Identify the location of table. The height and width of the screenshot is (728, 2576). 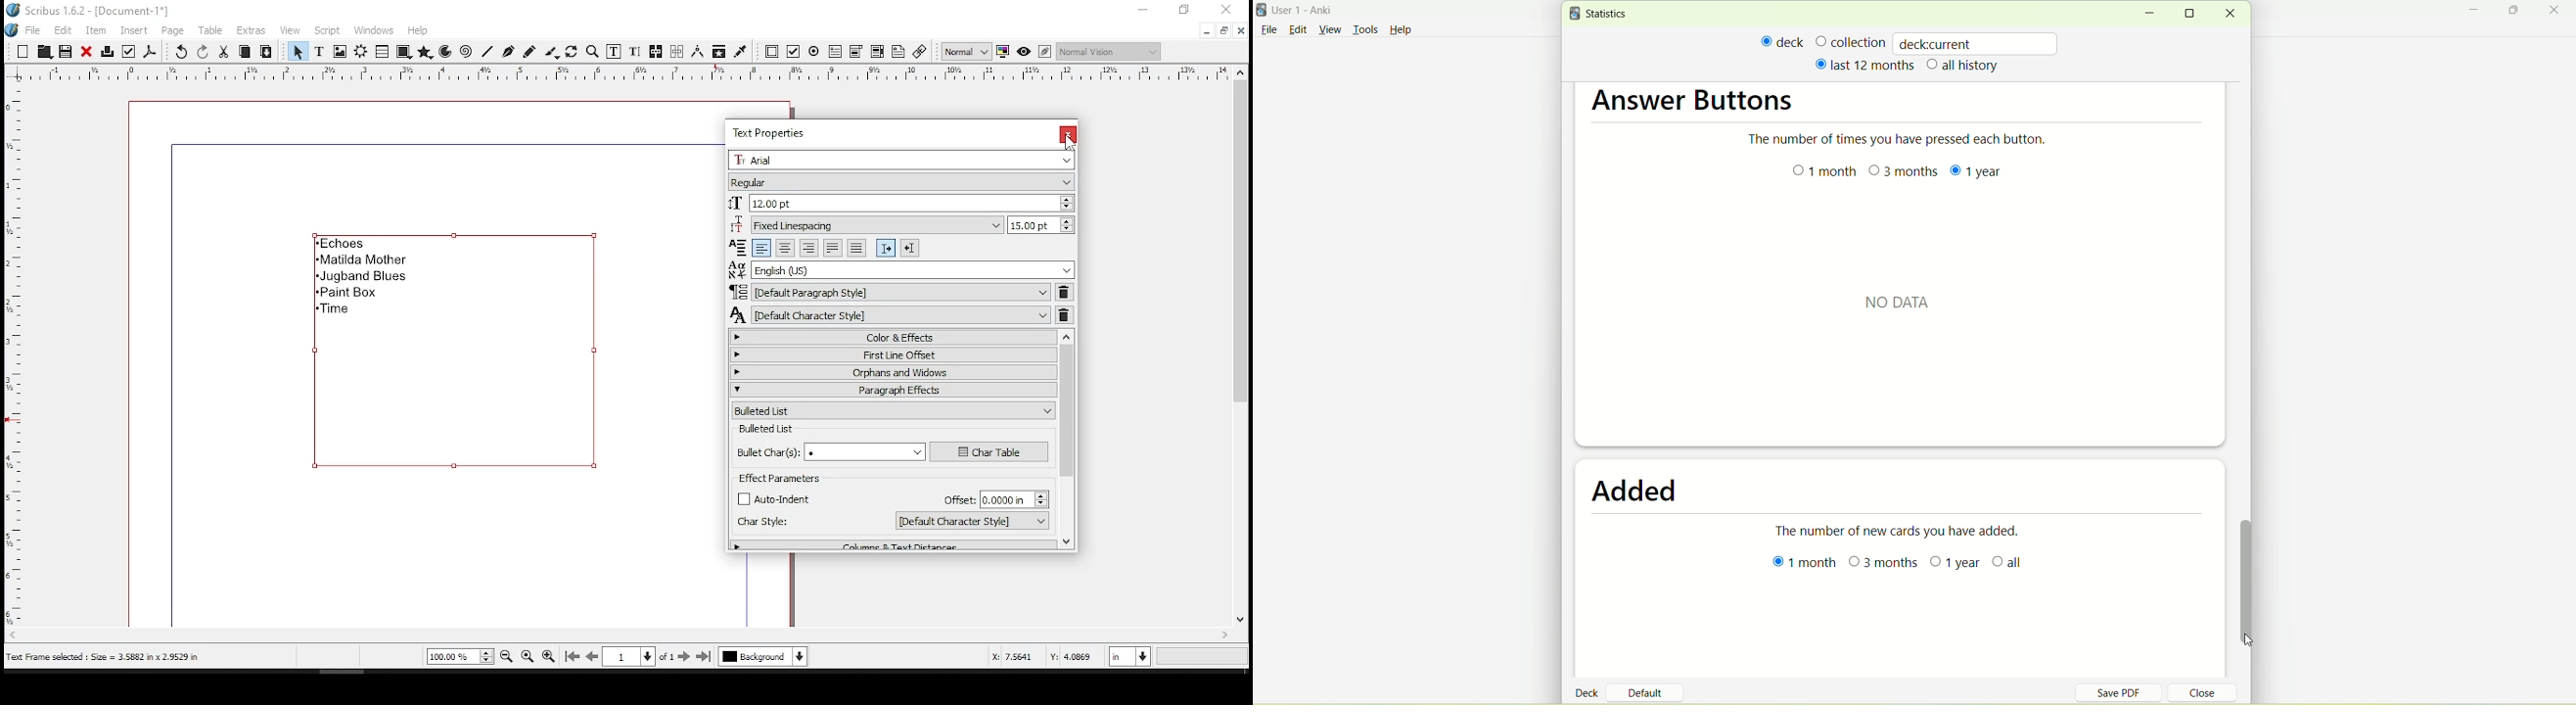
(213, 30).